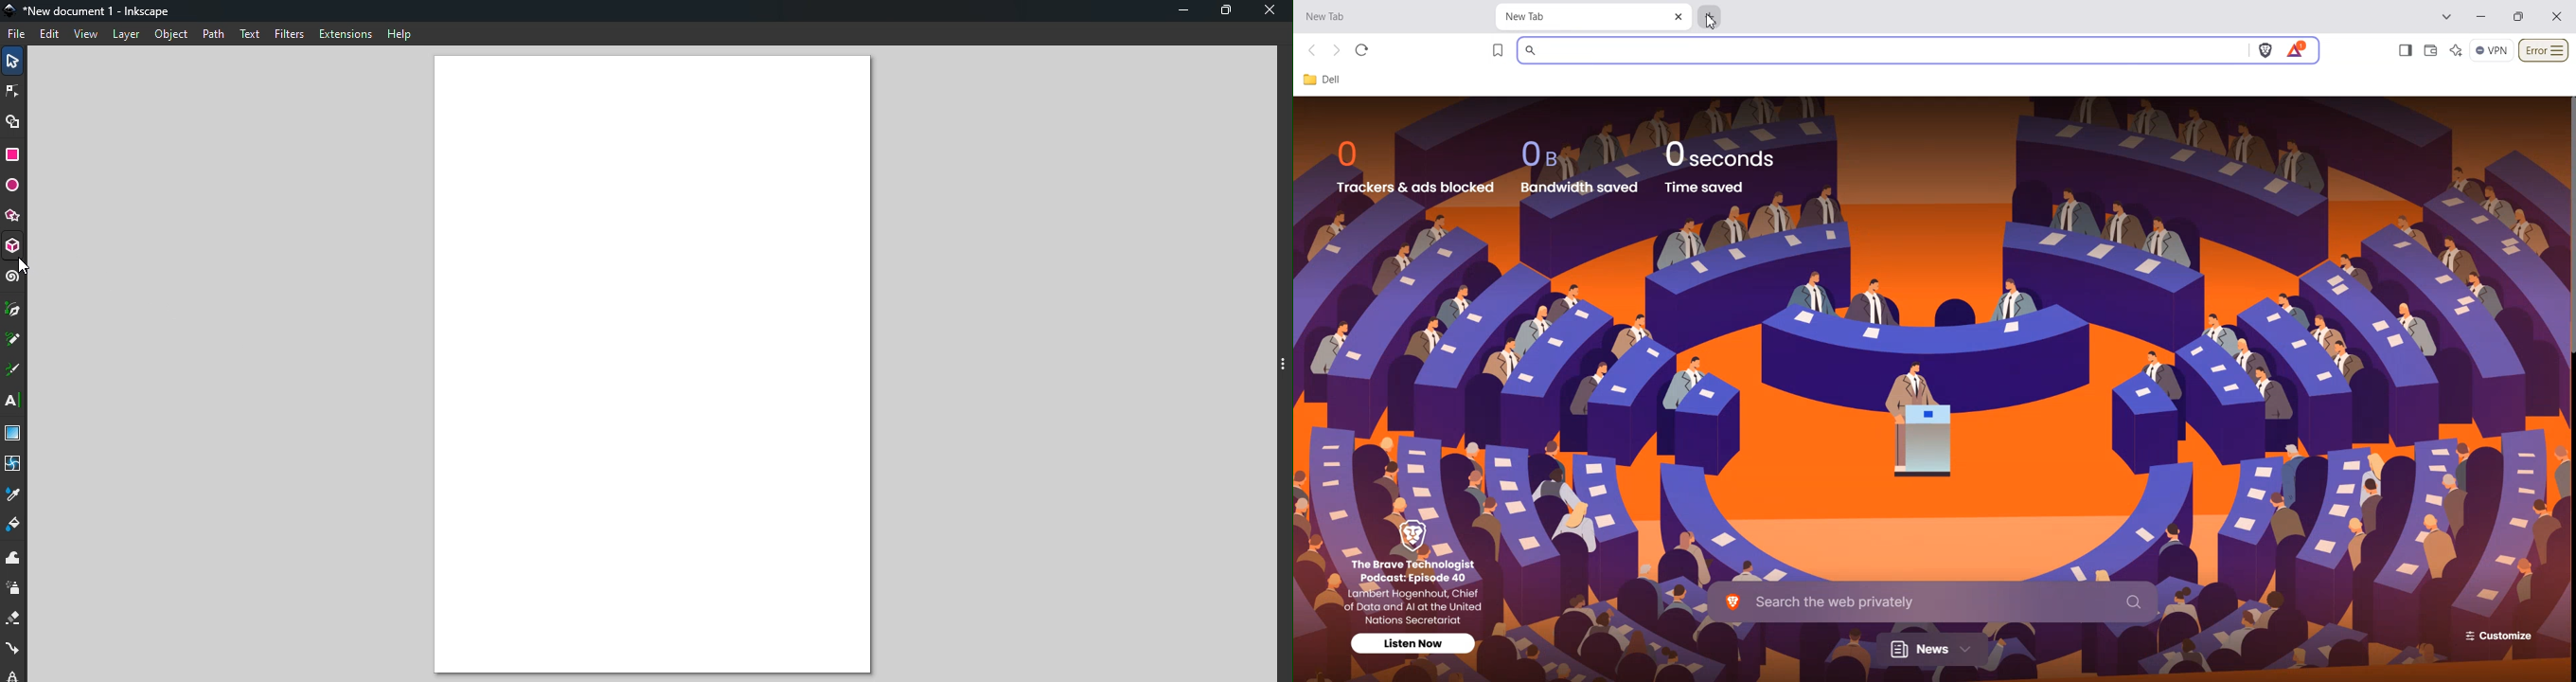  I want to click on Leo AI, so click(2457, 51).